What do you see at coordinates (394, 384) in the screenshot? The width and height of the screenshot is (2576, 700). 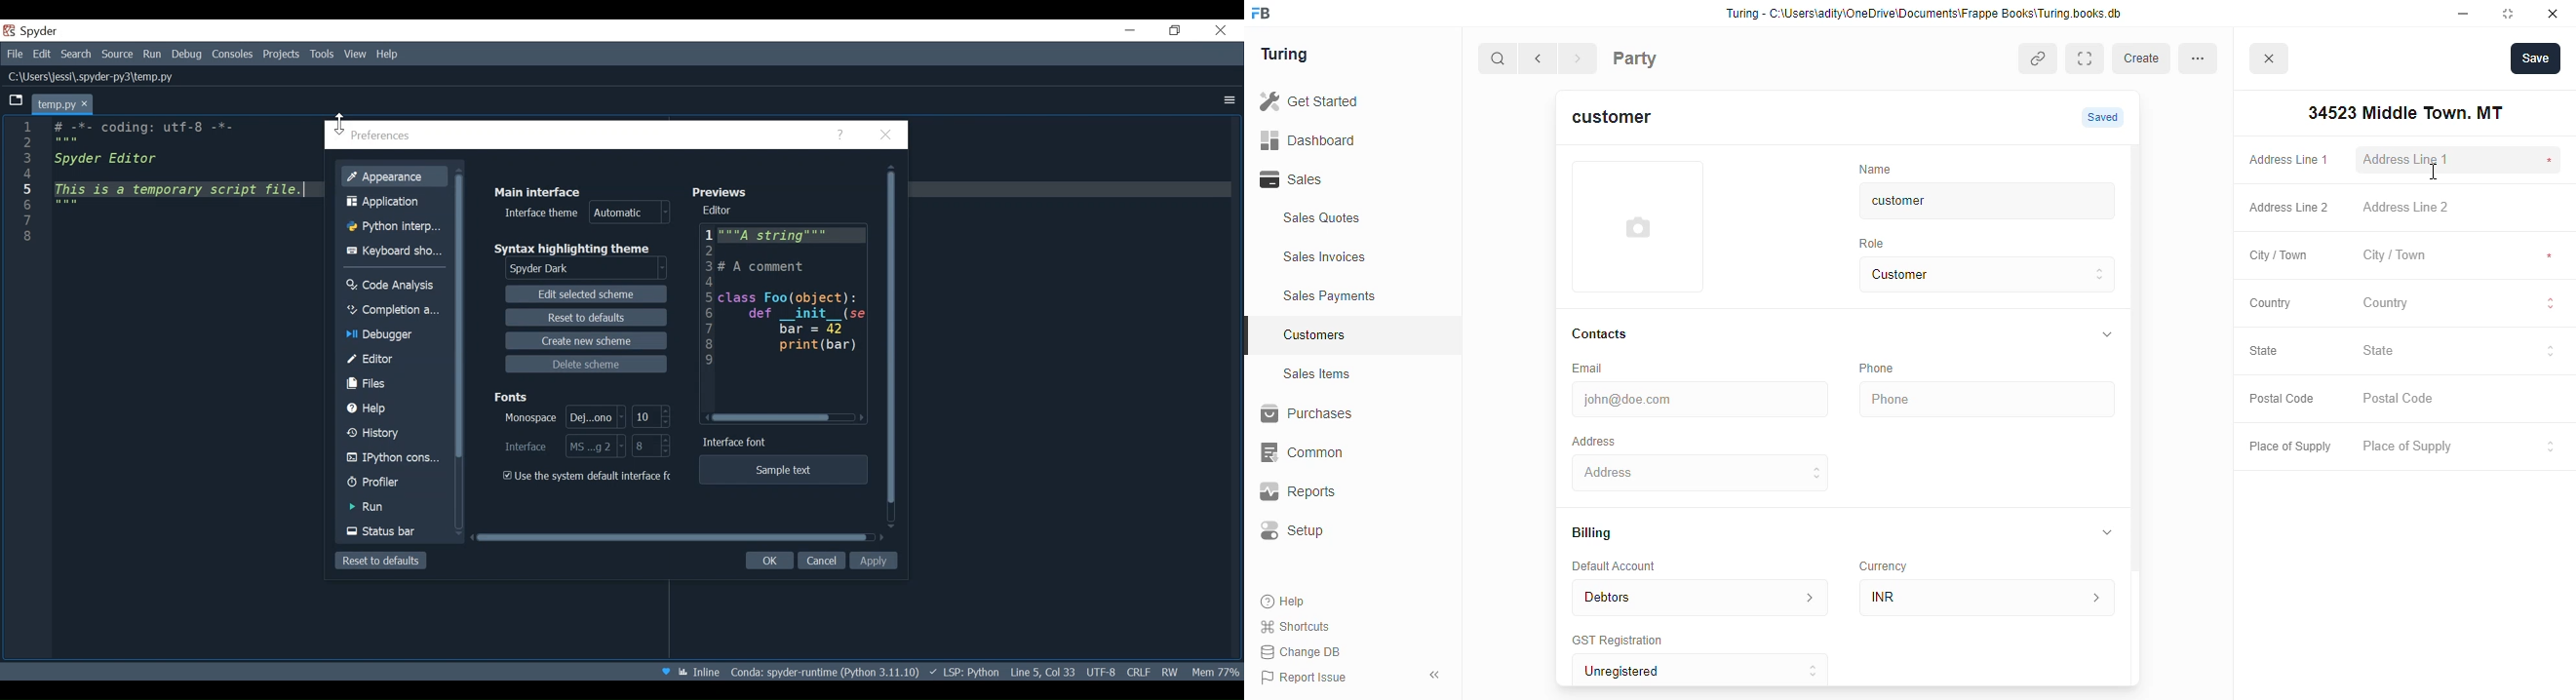 I see `Files` at bounding box center [394, 384].